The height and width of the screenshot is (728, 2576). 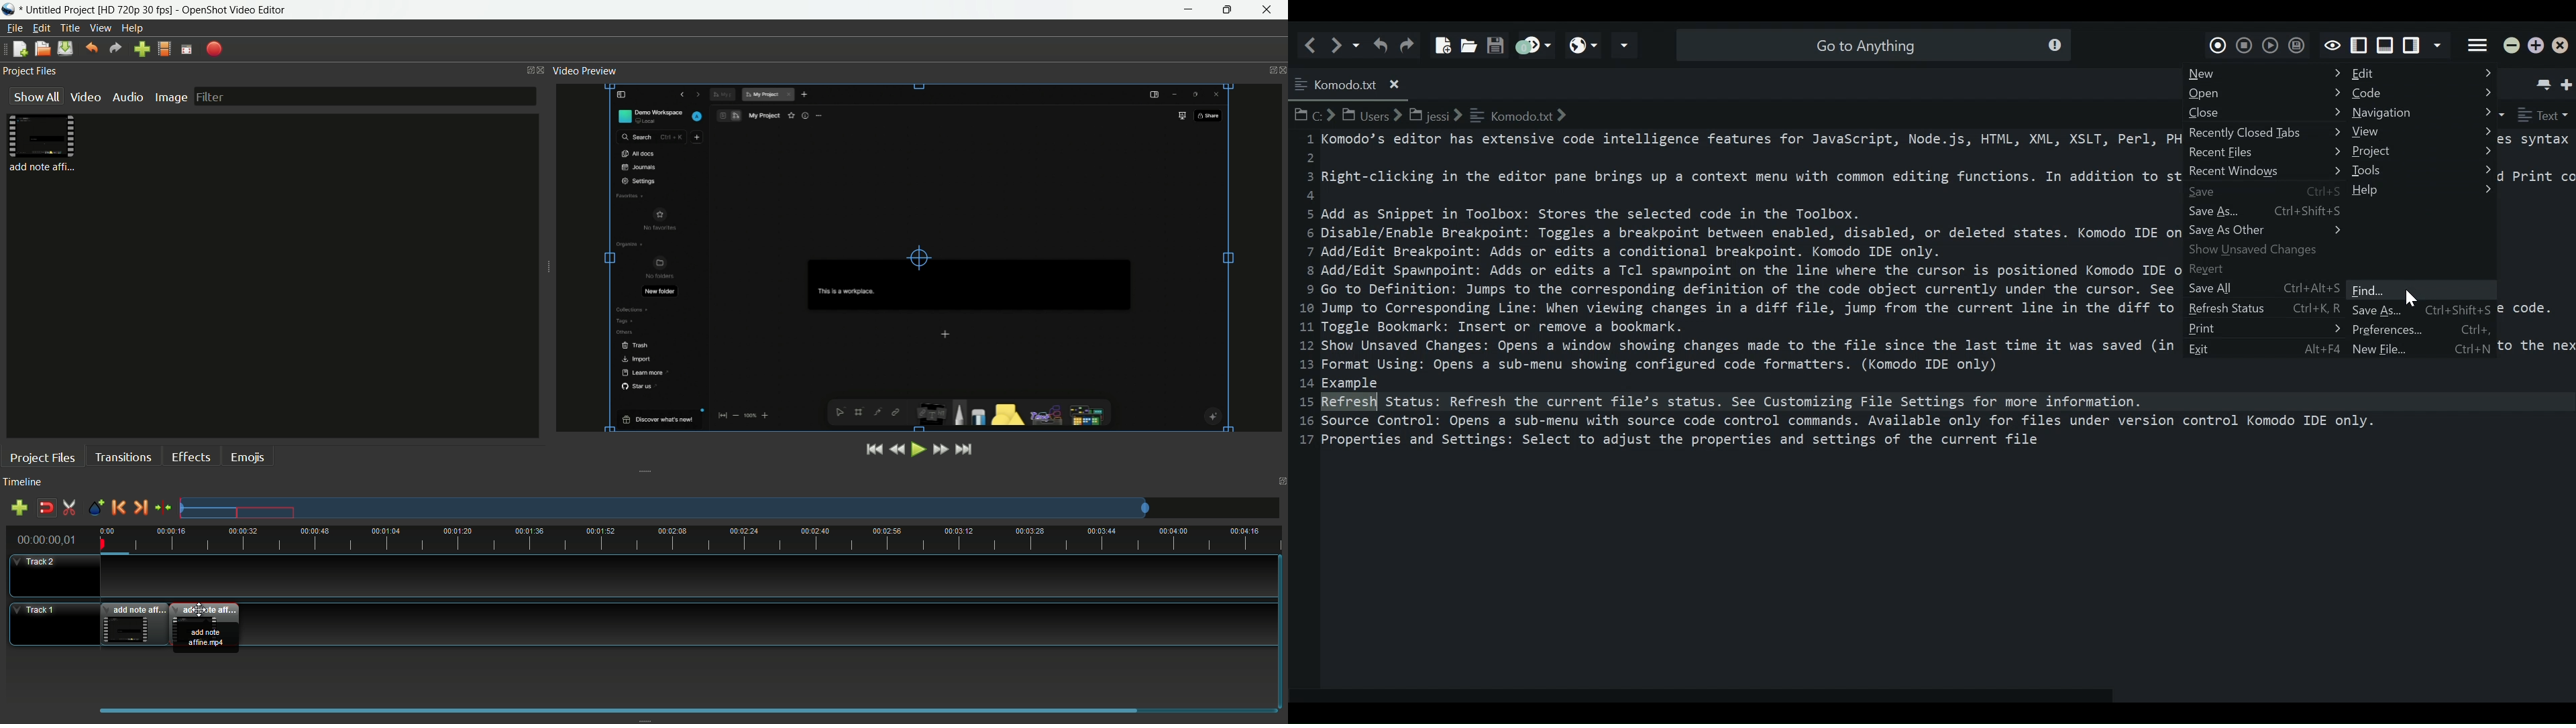 I want to click on minimize, so click(x=1187, y=10).